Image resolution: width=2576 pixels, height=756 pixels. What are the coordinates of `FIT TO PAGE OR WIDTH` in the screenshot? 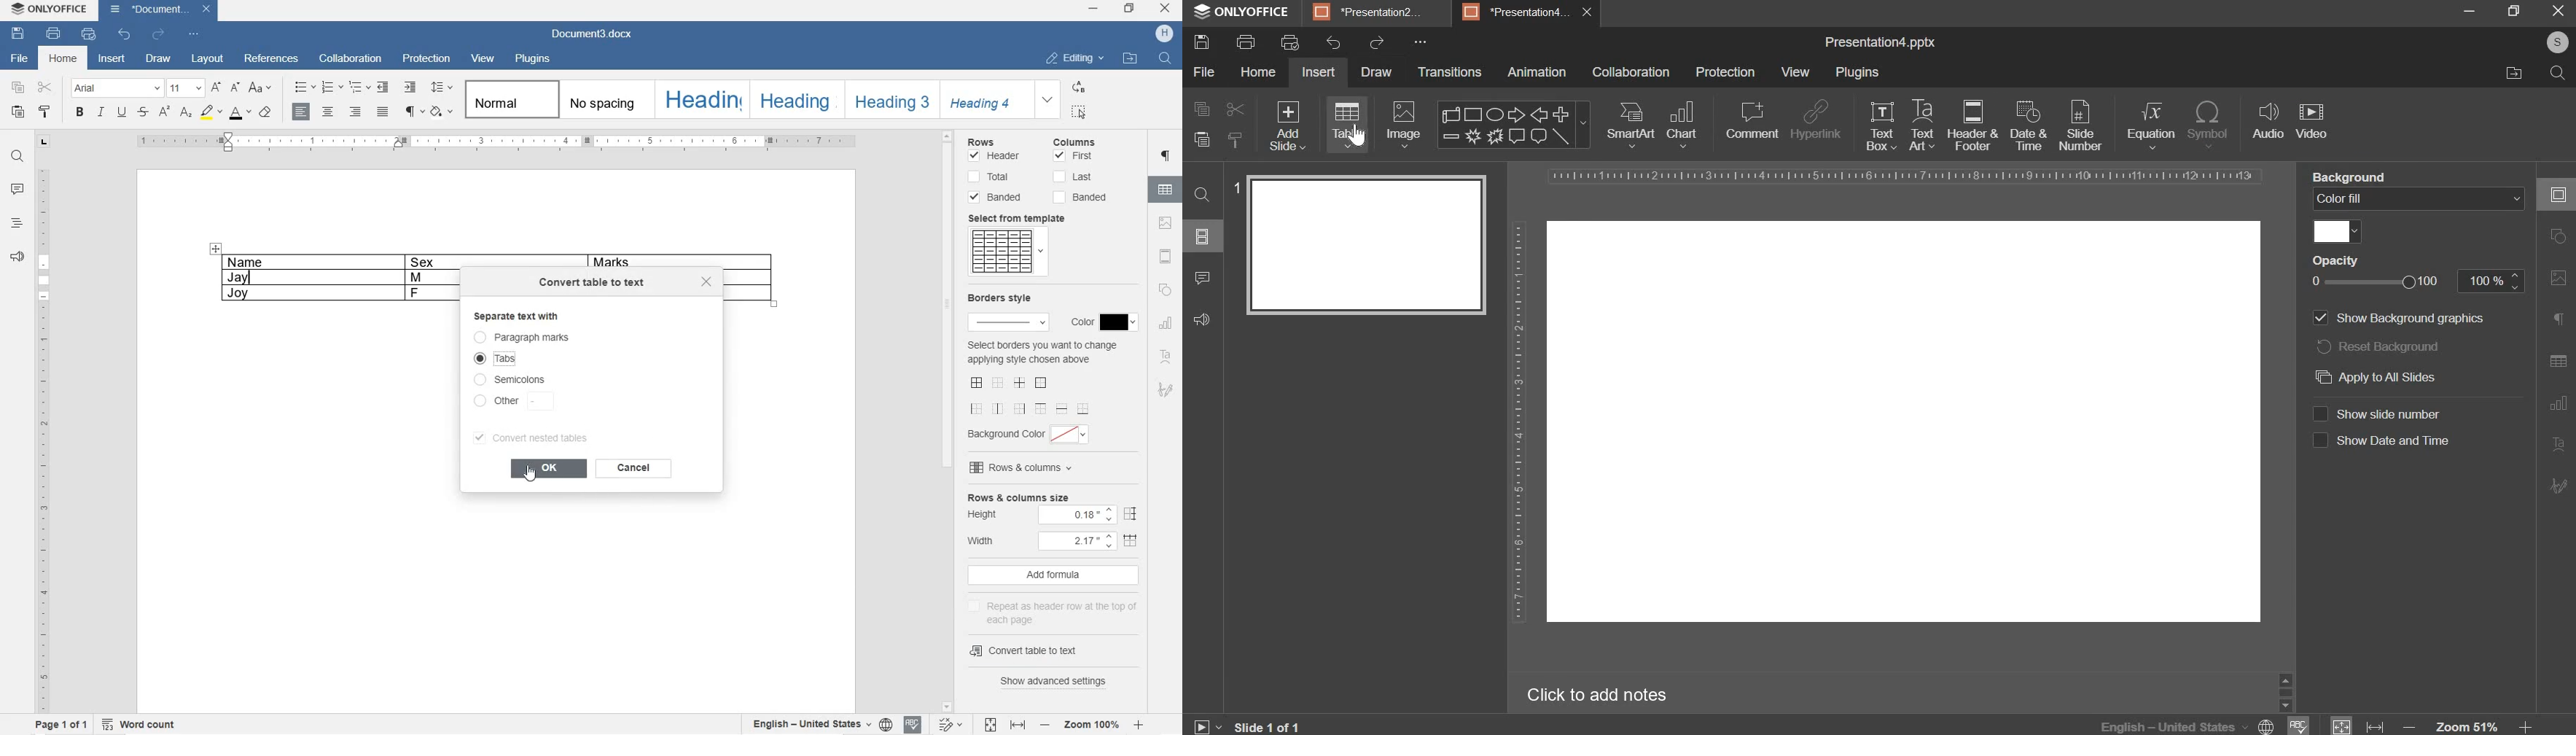 It's located at (1003, 724).